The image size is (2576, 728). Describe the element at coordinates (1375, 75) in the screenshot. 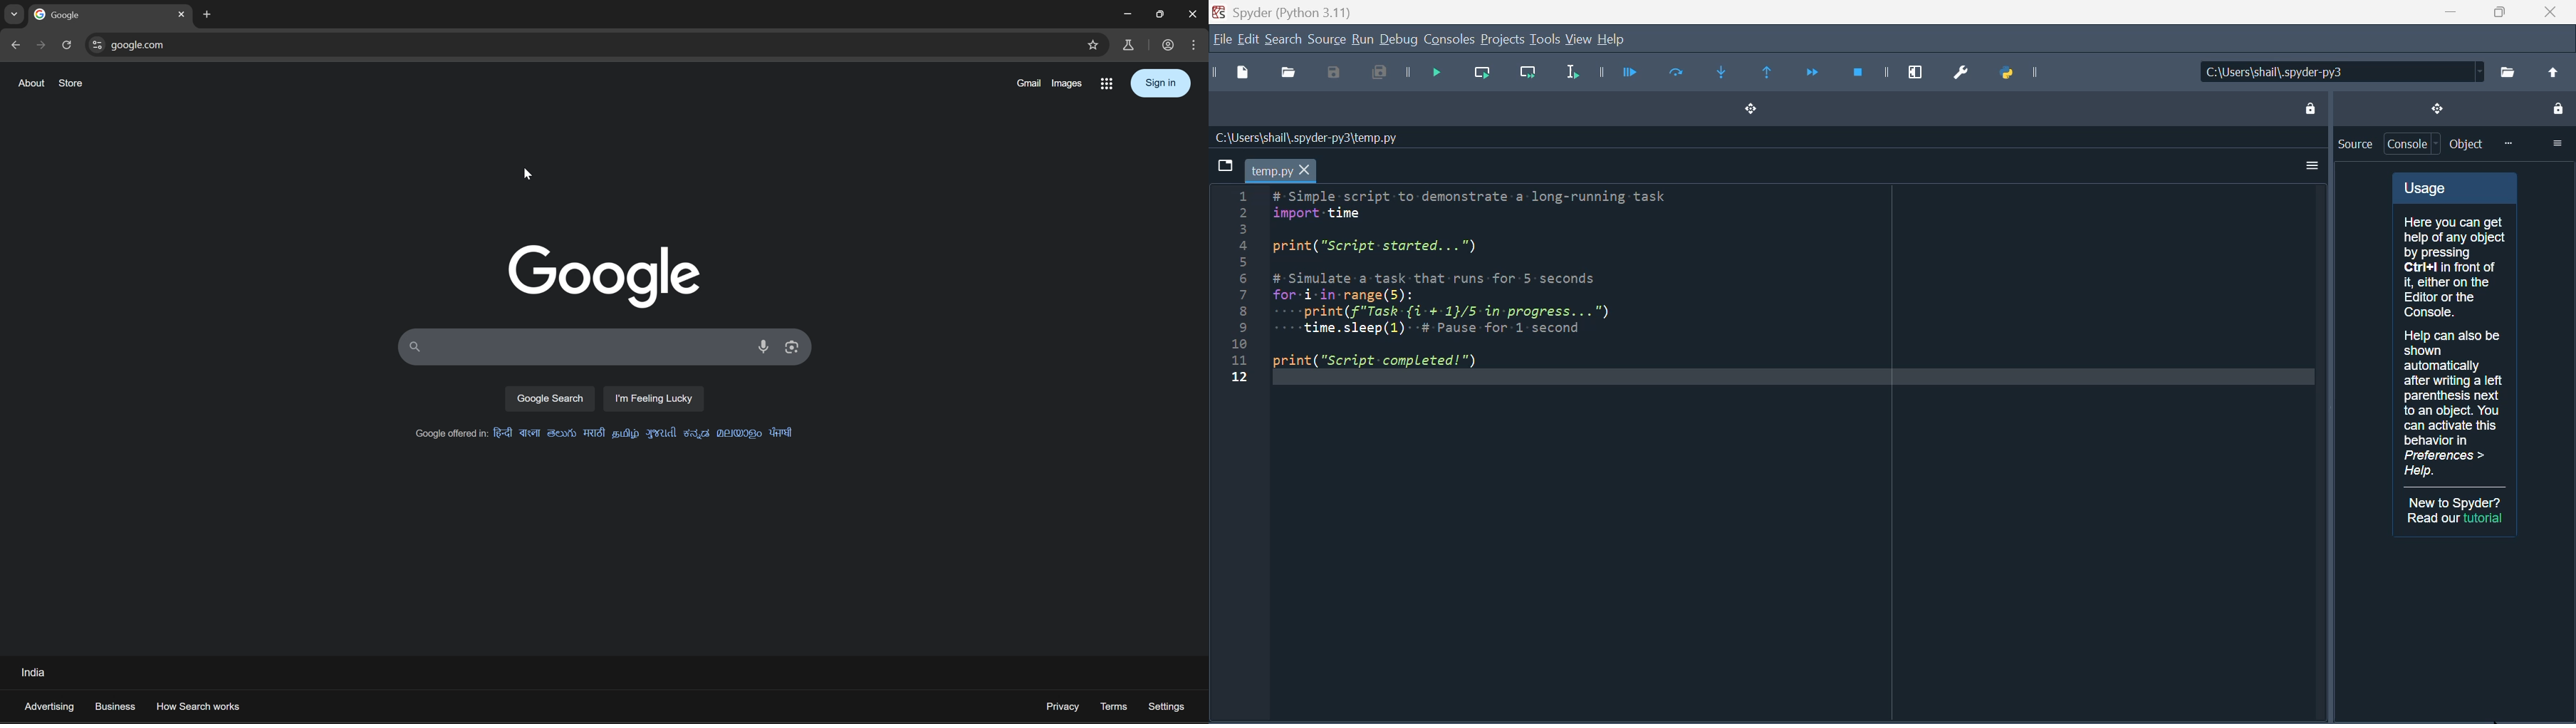

I see `Save all` at that location.